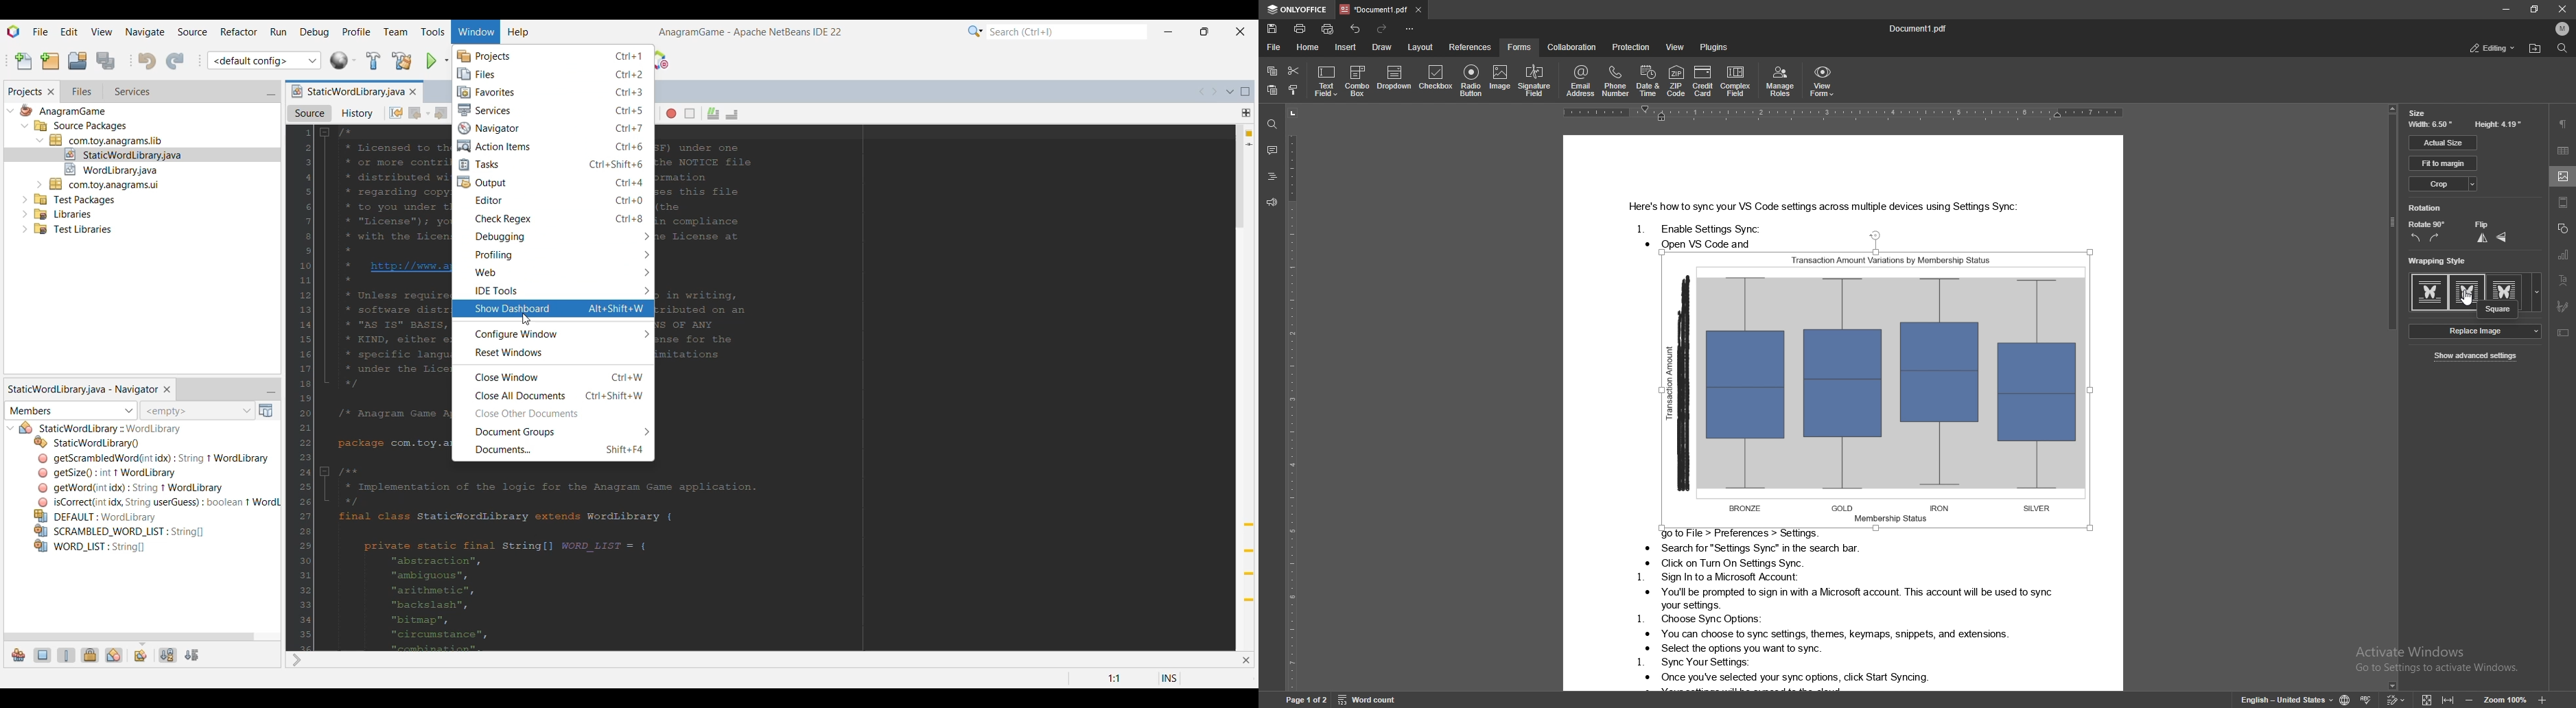  What do you see at coordinates (396, 113) in the screenshot?
I see `Last edit` at bounding box center [396, 113].